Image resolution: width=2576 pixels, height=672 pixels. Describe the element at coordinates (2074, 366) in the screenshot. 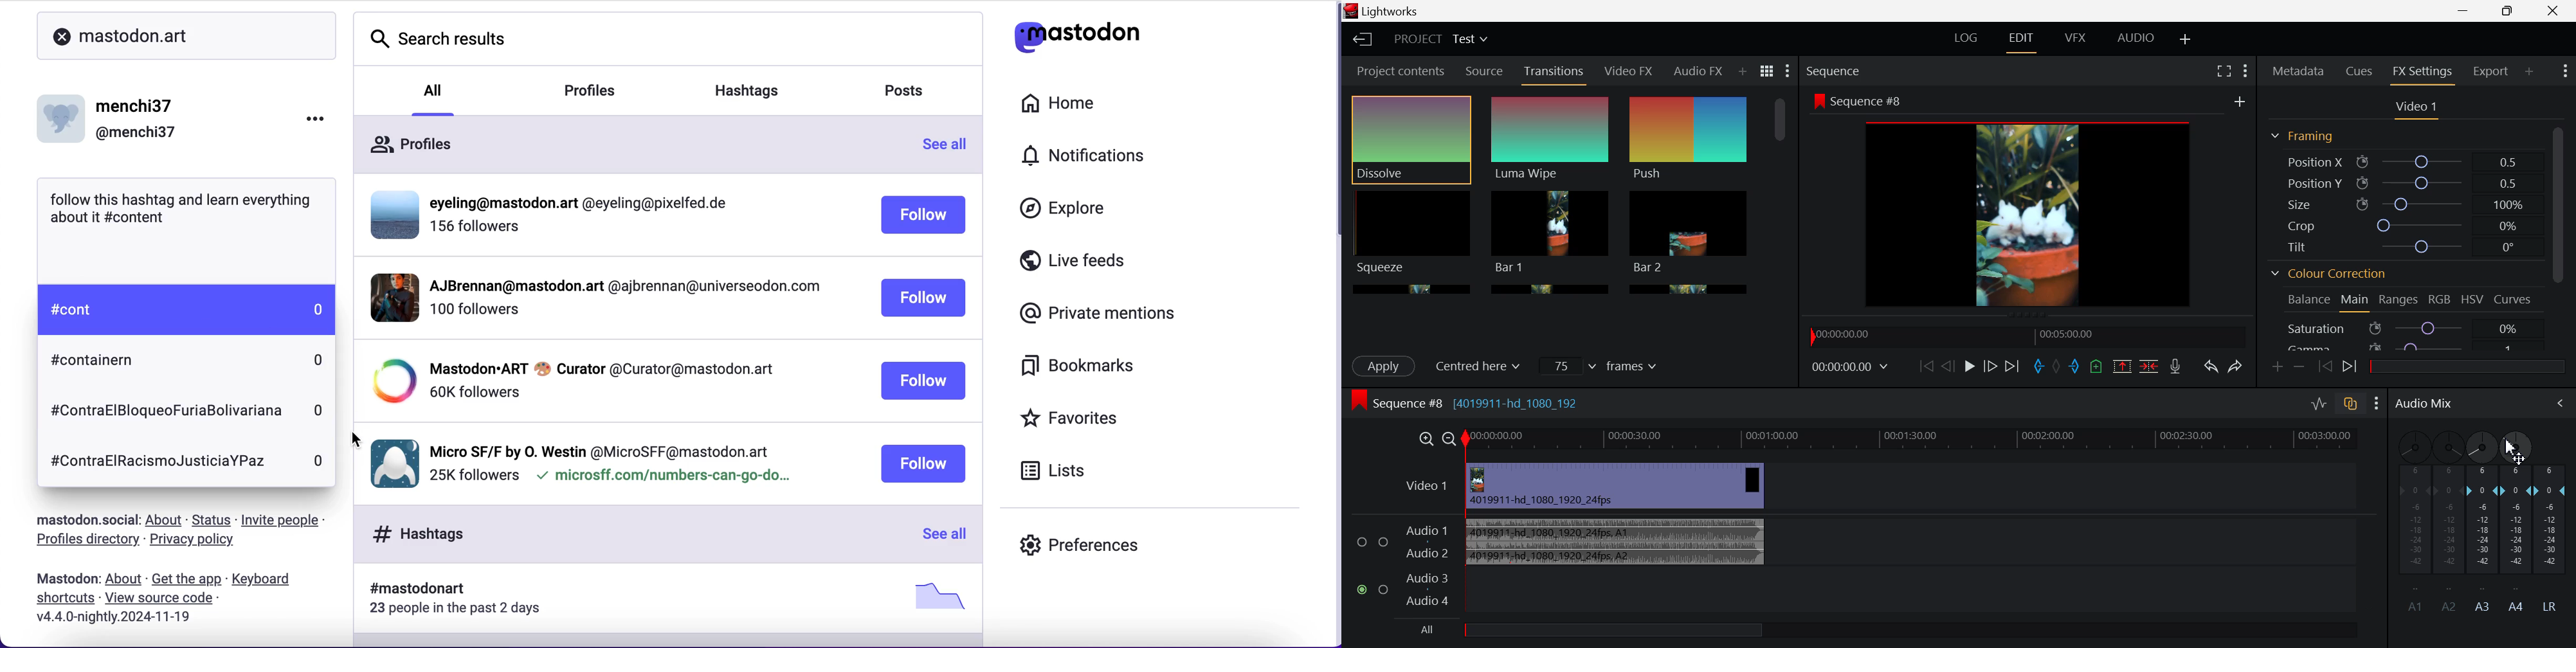

I see `Mark Out` at that location.